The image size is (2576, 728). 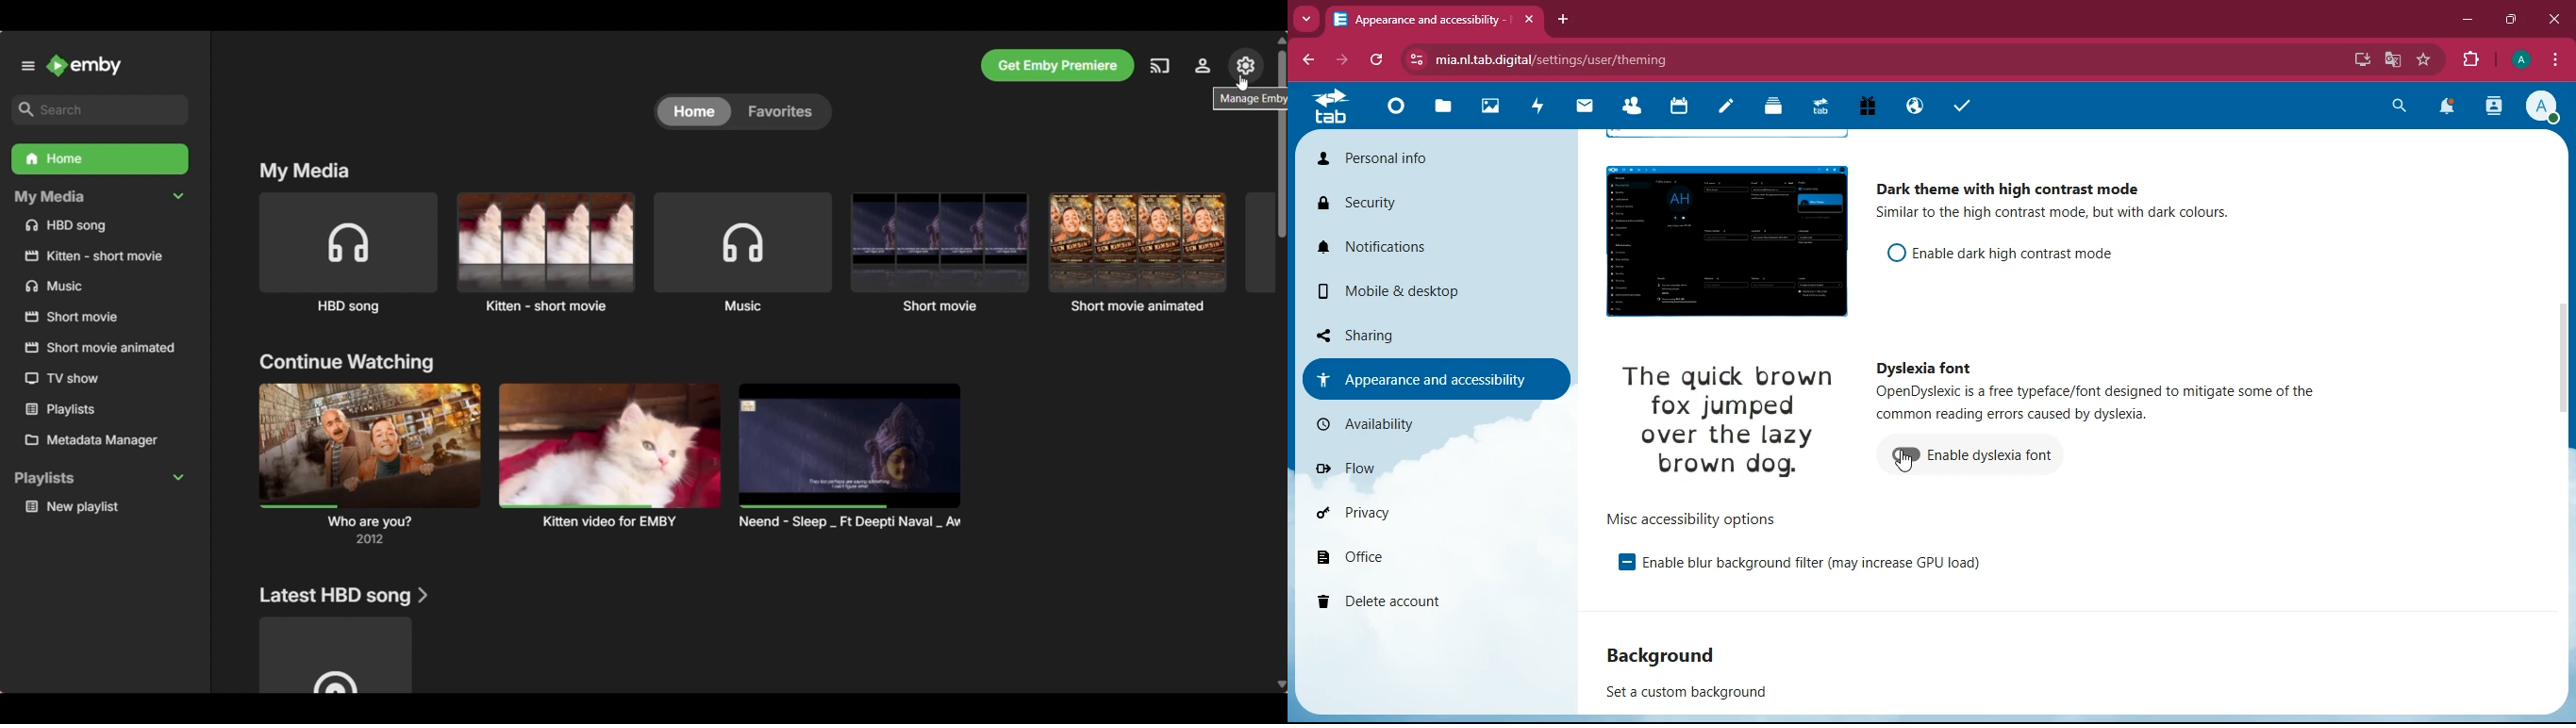 I want to click on notifications, so click(x=1417, y=246).